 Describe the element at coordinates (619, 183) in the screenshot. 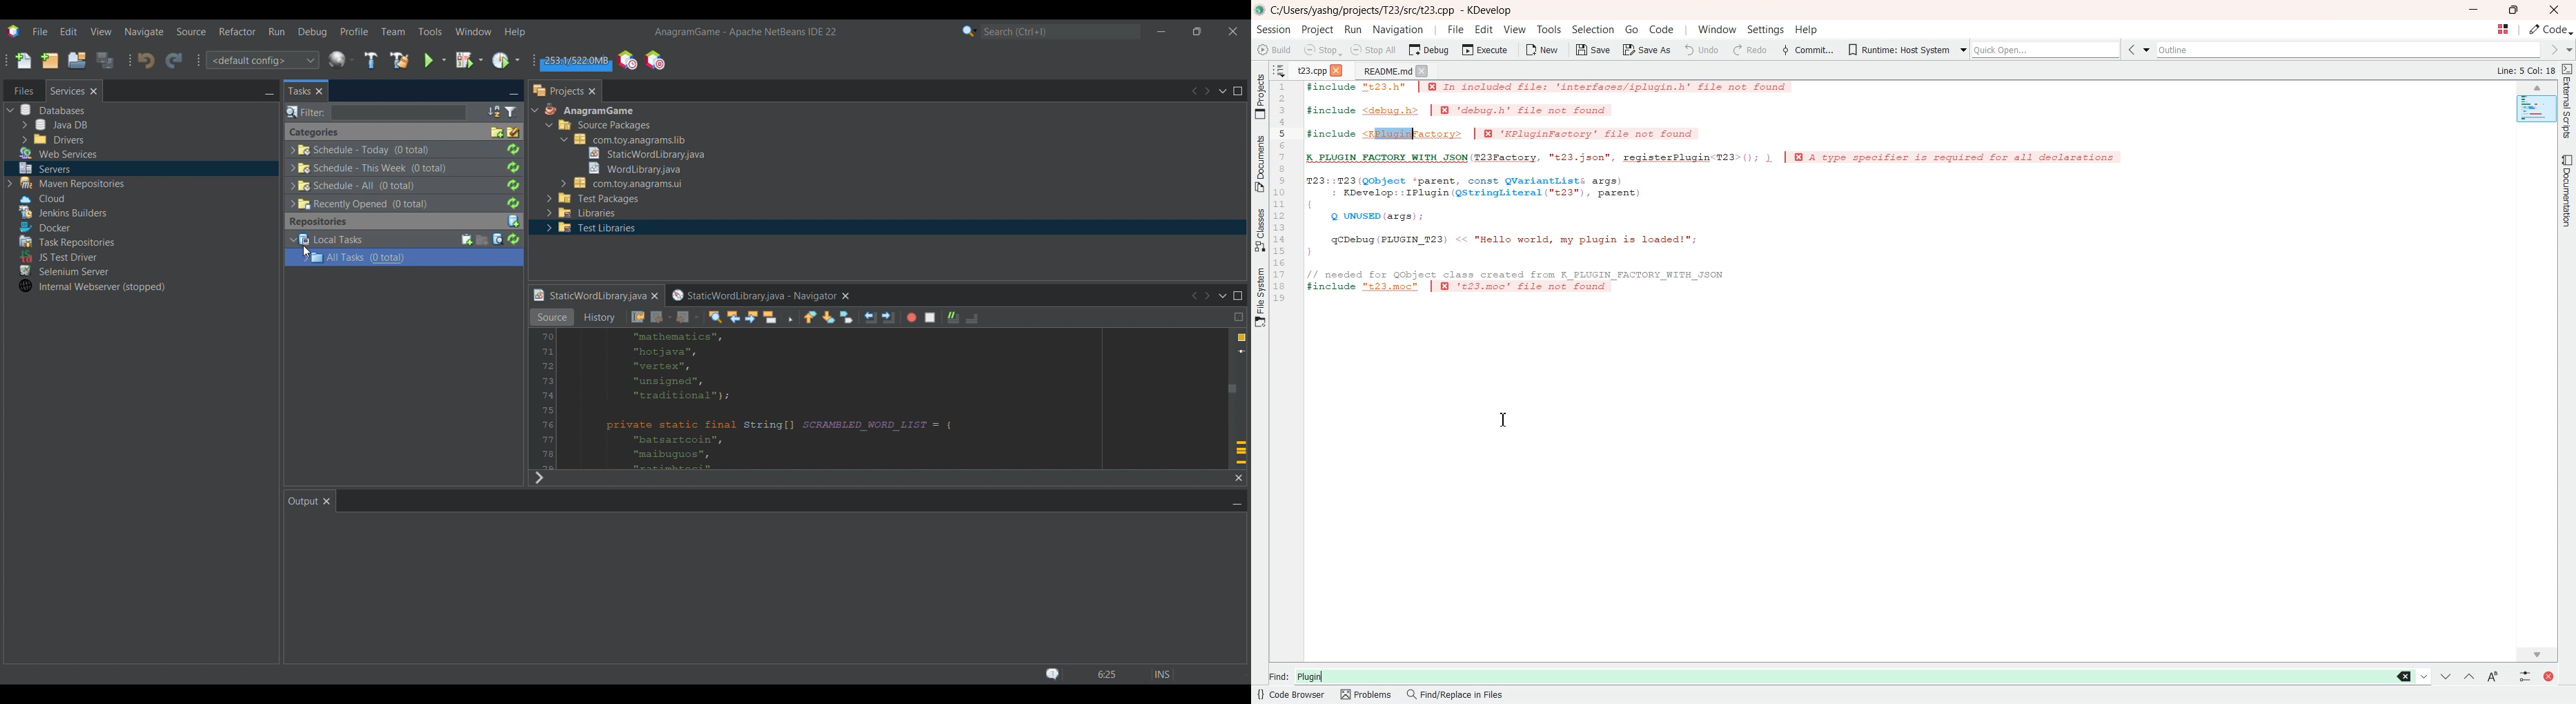

I see `` at that location.